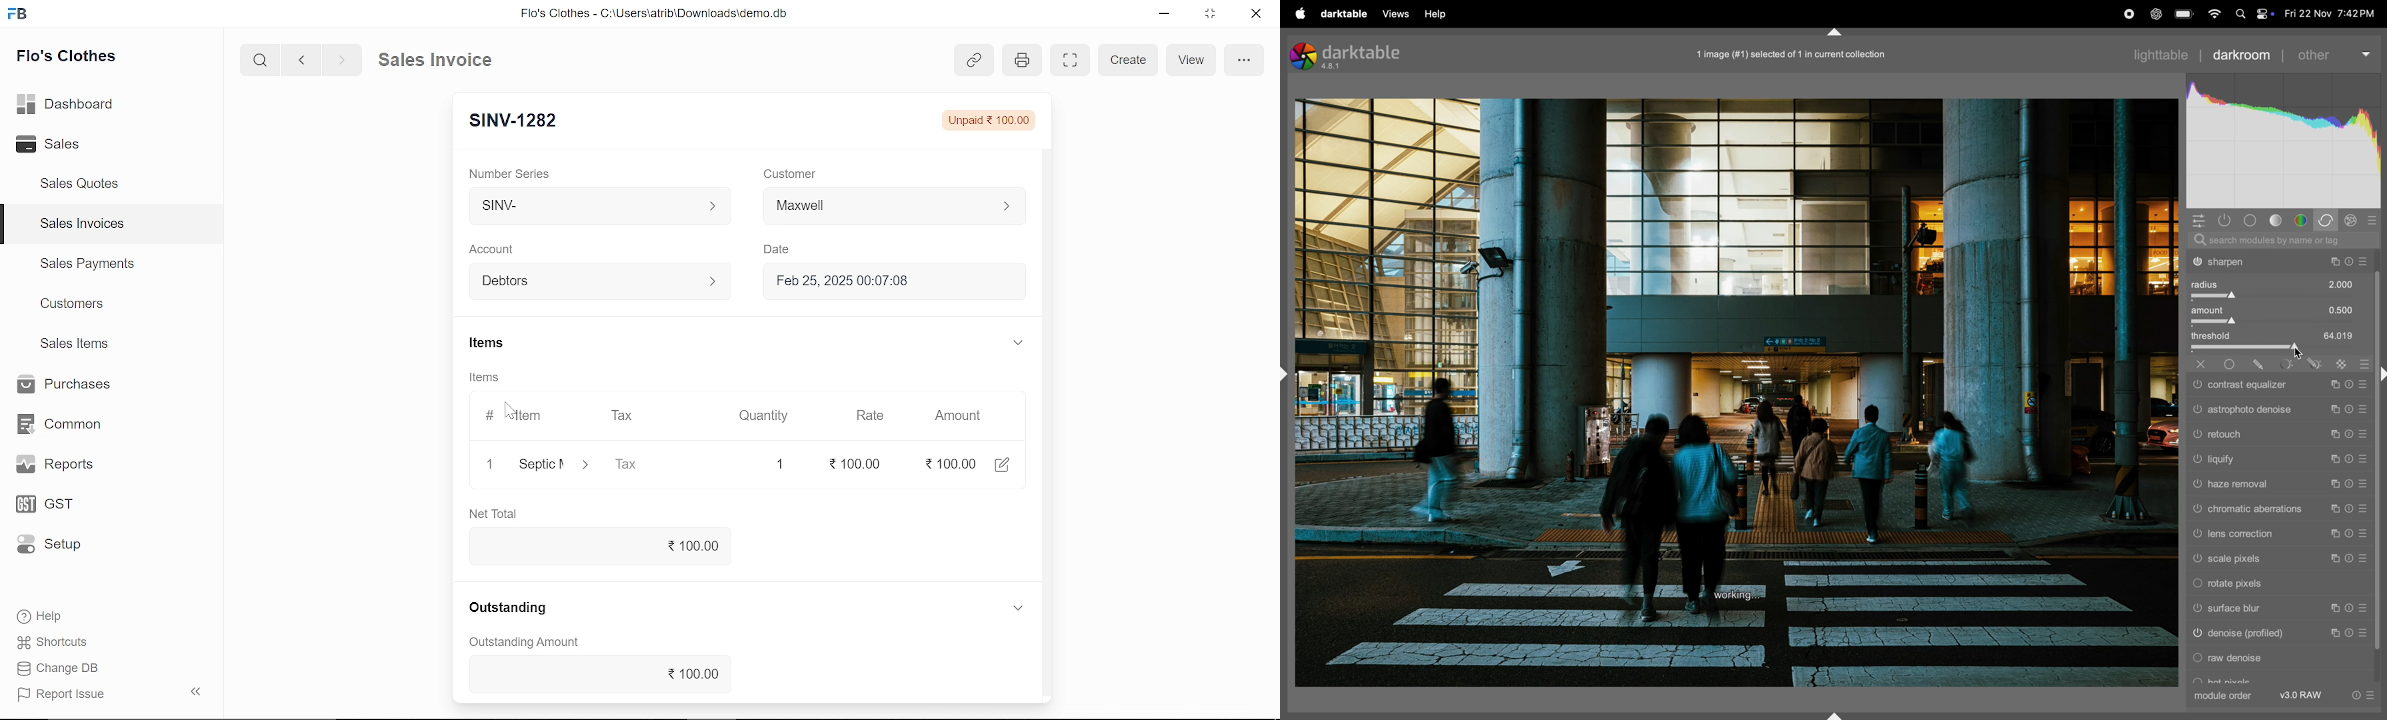  Describe the element at coordinates (491, 343) in the screenshot. I see `Items` at that location.